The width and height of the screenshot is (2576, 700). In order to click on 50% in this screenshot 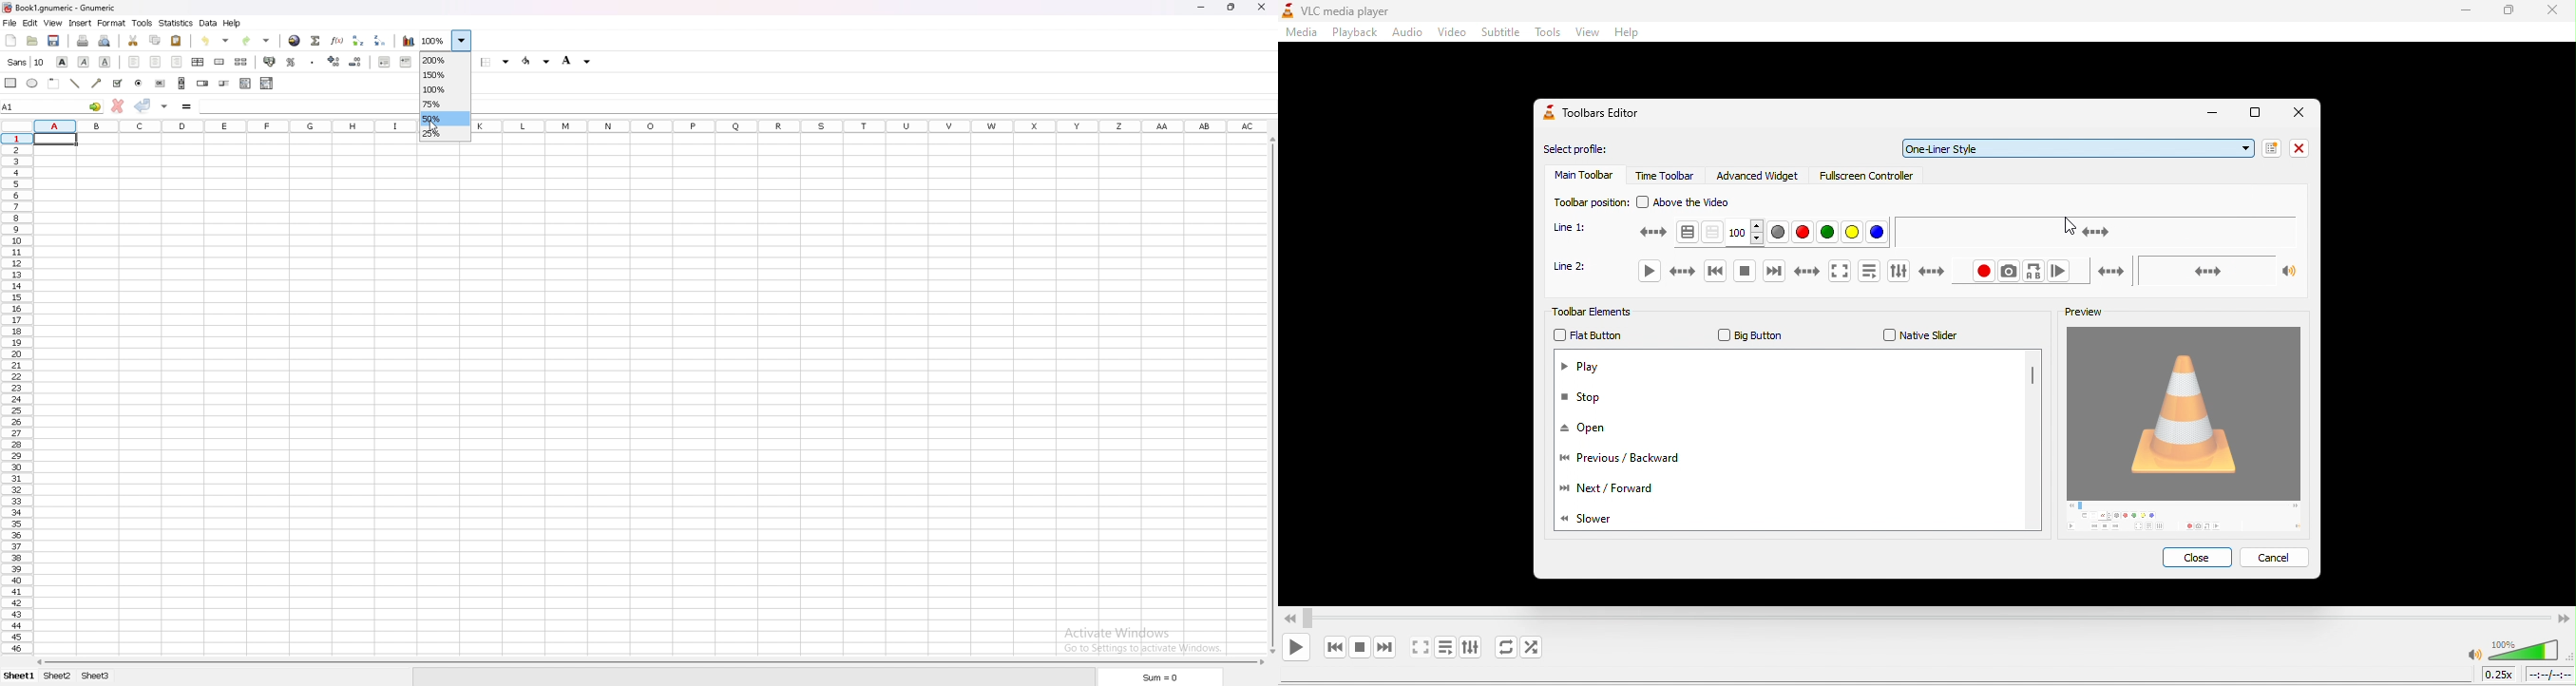, I will do `click(443, 119)`.